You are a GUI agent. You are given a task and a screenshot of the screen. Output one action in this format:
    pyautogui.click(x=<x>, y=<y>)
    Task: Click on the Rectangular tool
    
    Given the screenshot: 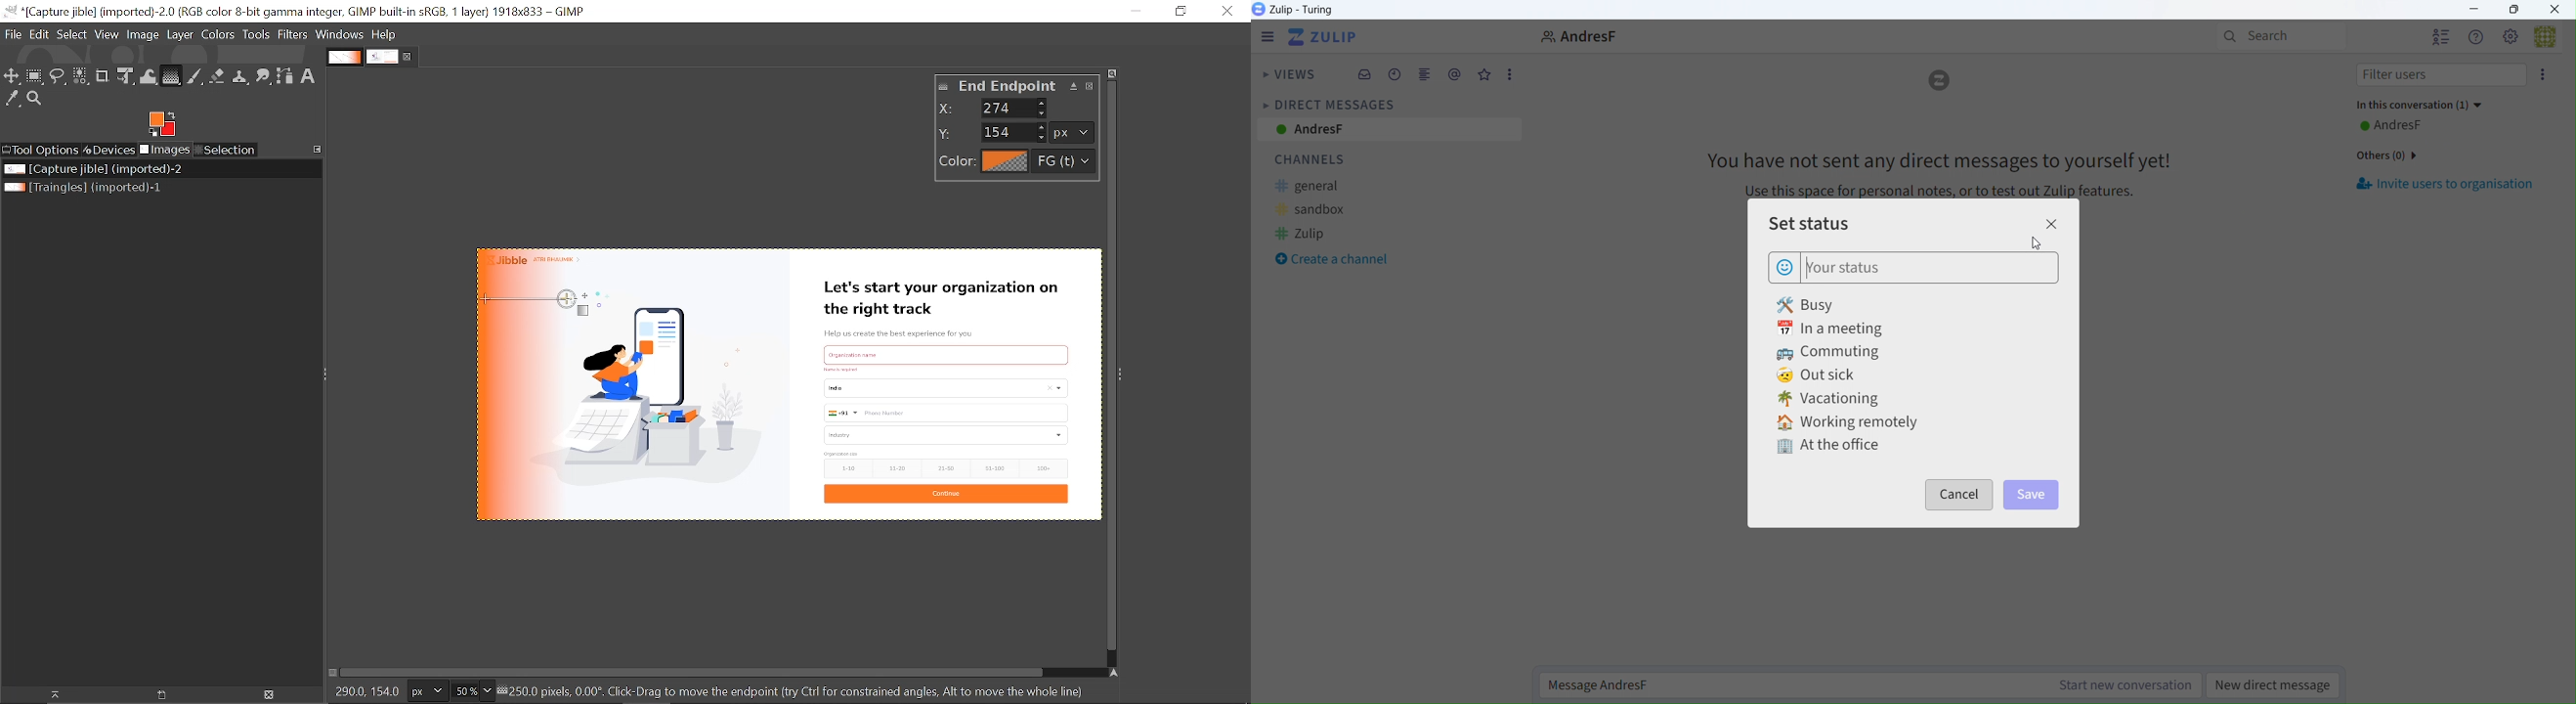 What is the action you would take?
    pyautogui.click(x=36, y=78)
    